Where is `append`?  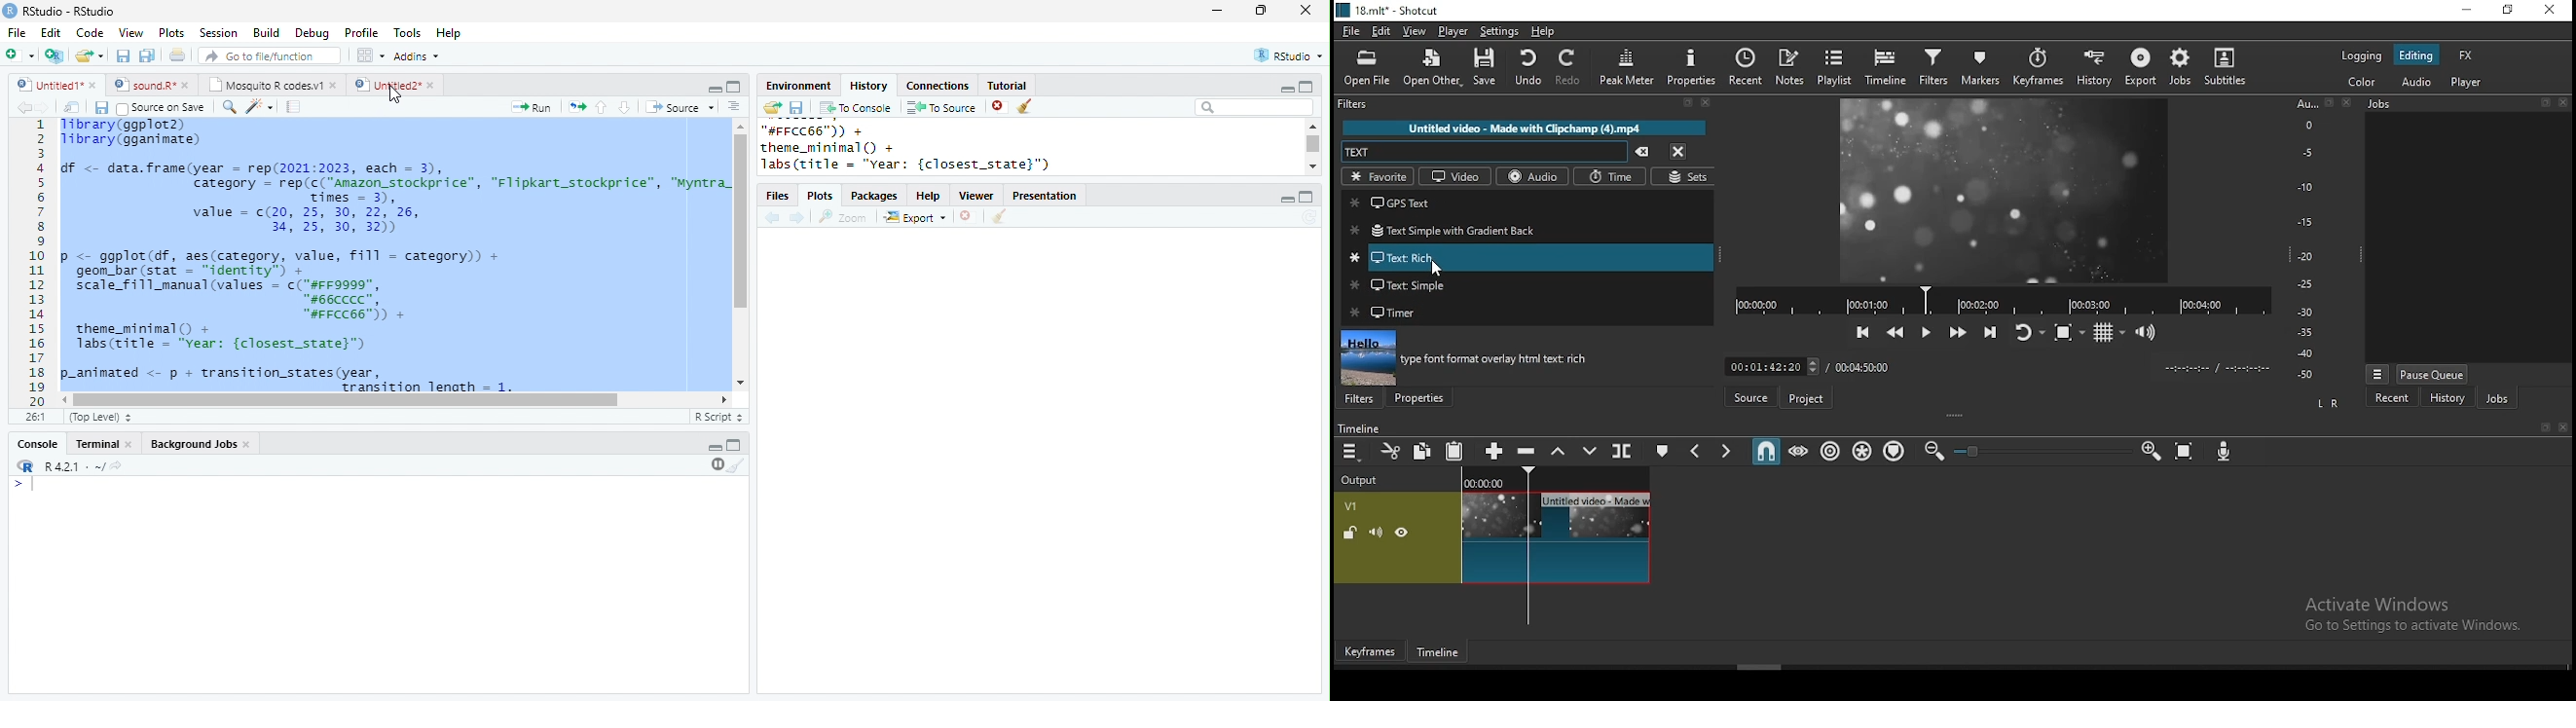
append is located at coordinates (1496, 450).